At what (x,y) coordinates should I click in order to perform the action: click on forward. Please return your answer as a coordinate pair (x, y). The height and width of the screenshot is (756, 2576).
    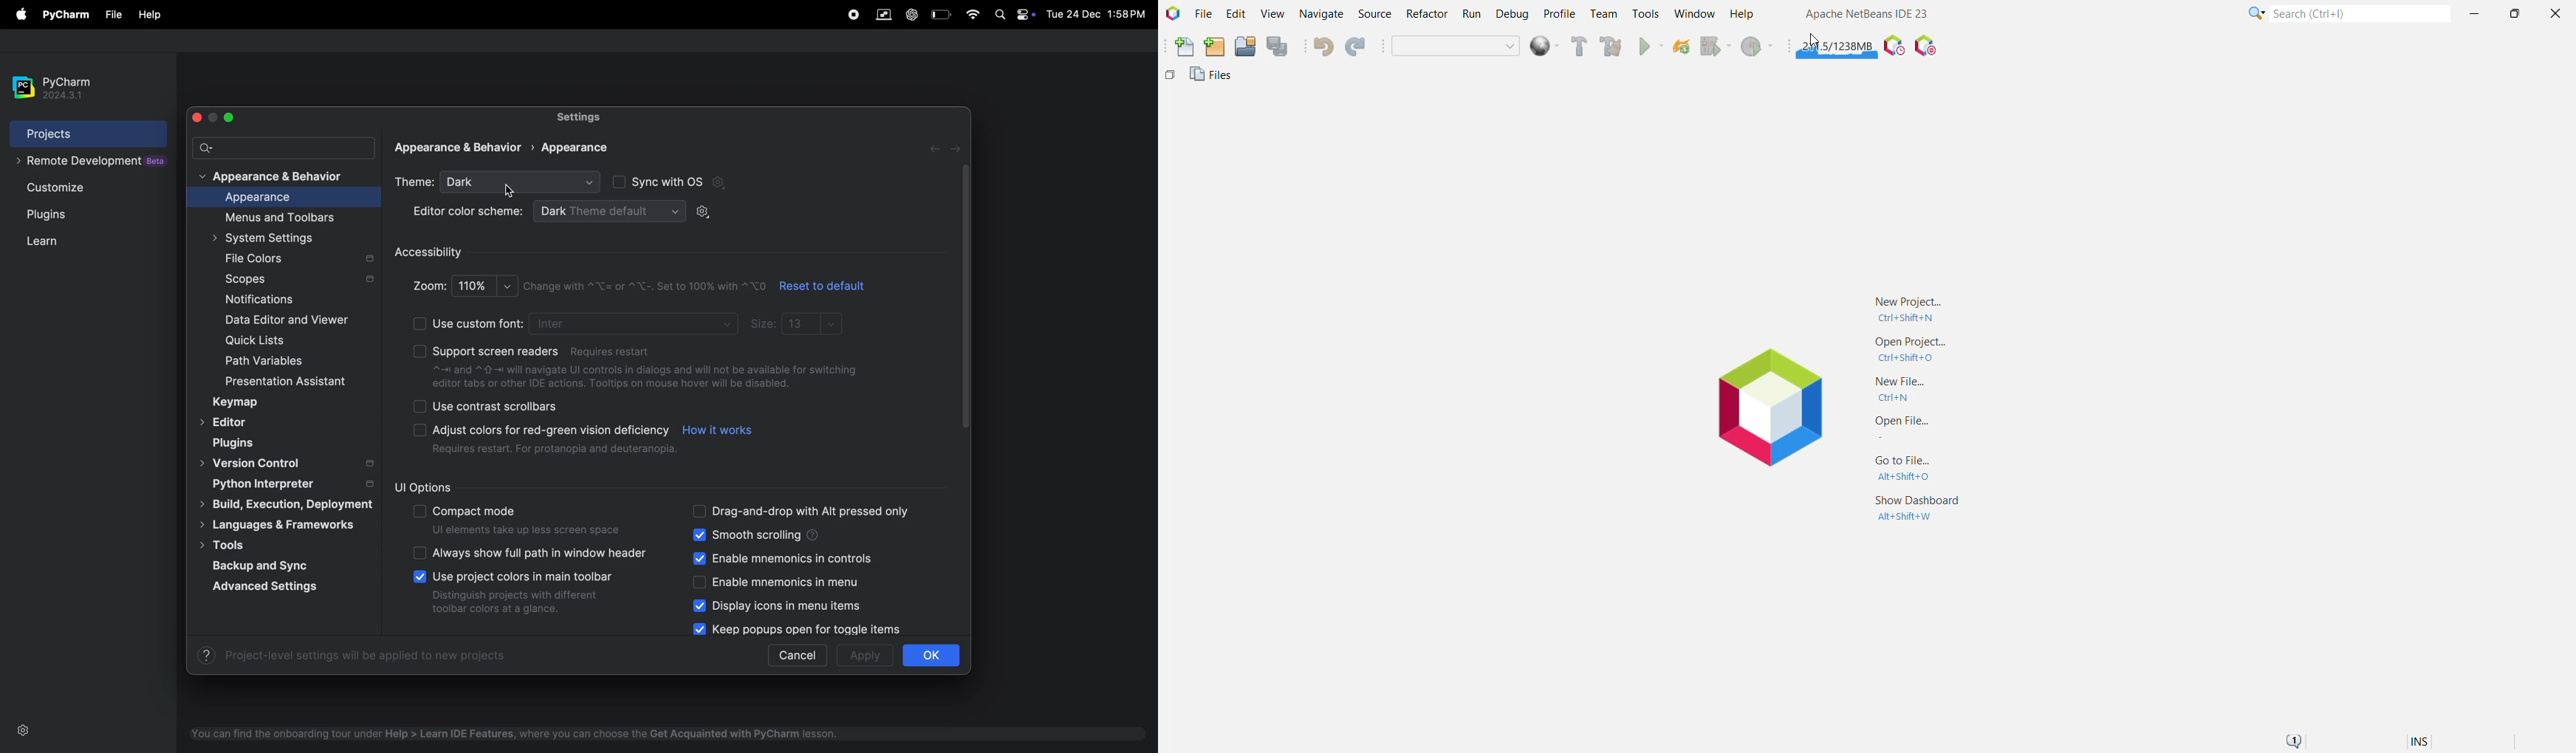
    Looking at the image, I should click on (932, 148).